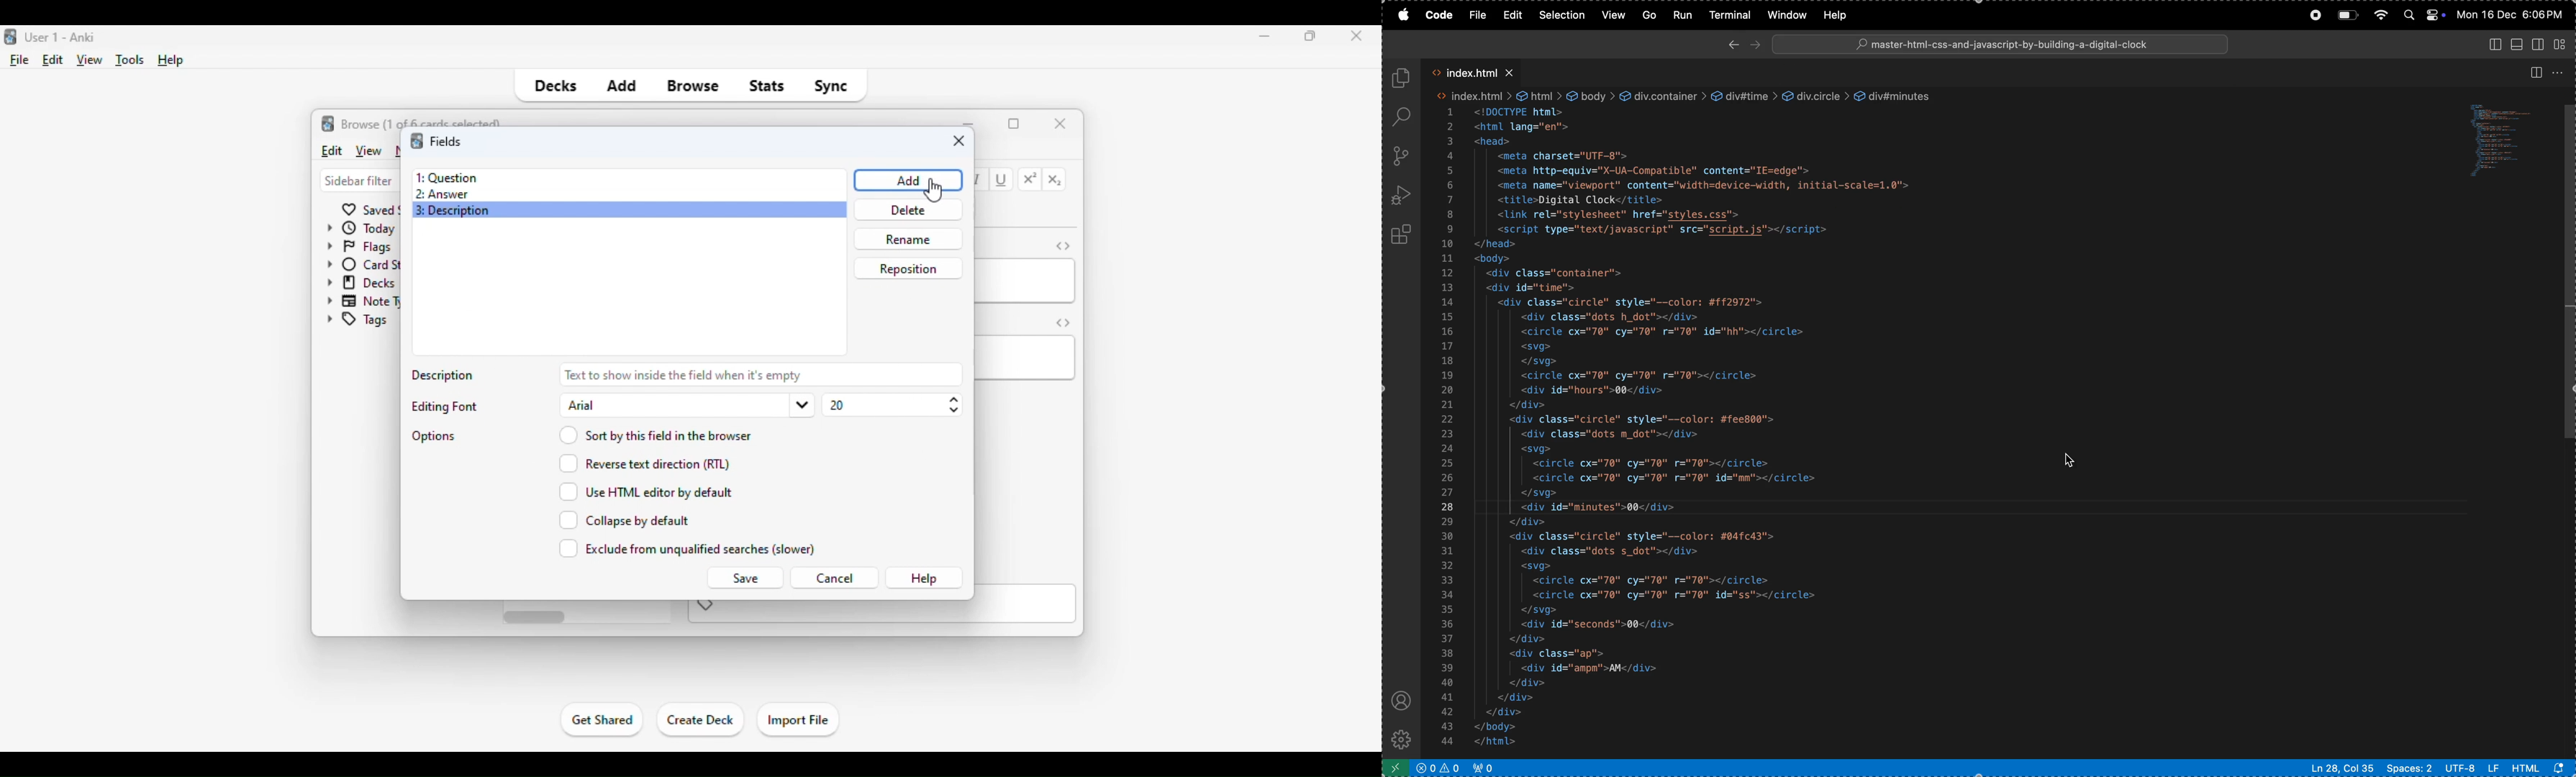 The width and height of the screenshot is (2576, 784). Describe the element at coordinates (1311, 35) in the screenshot. I see `maximize` at that location.